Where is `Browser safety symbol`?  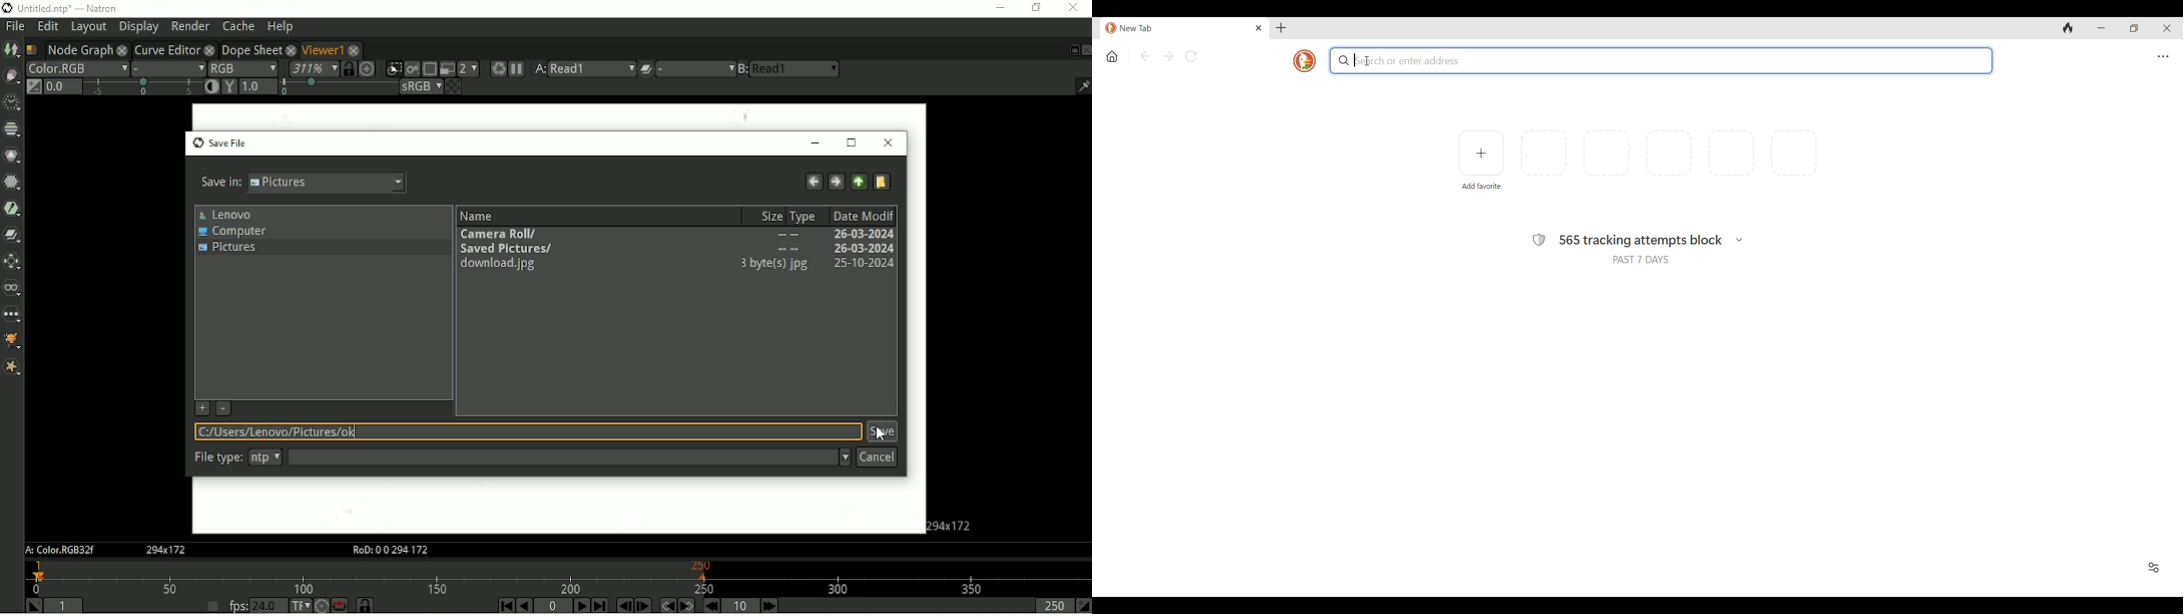 Browser safety symbol is located at coordinates (1539, 239).